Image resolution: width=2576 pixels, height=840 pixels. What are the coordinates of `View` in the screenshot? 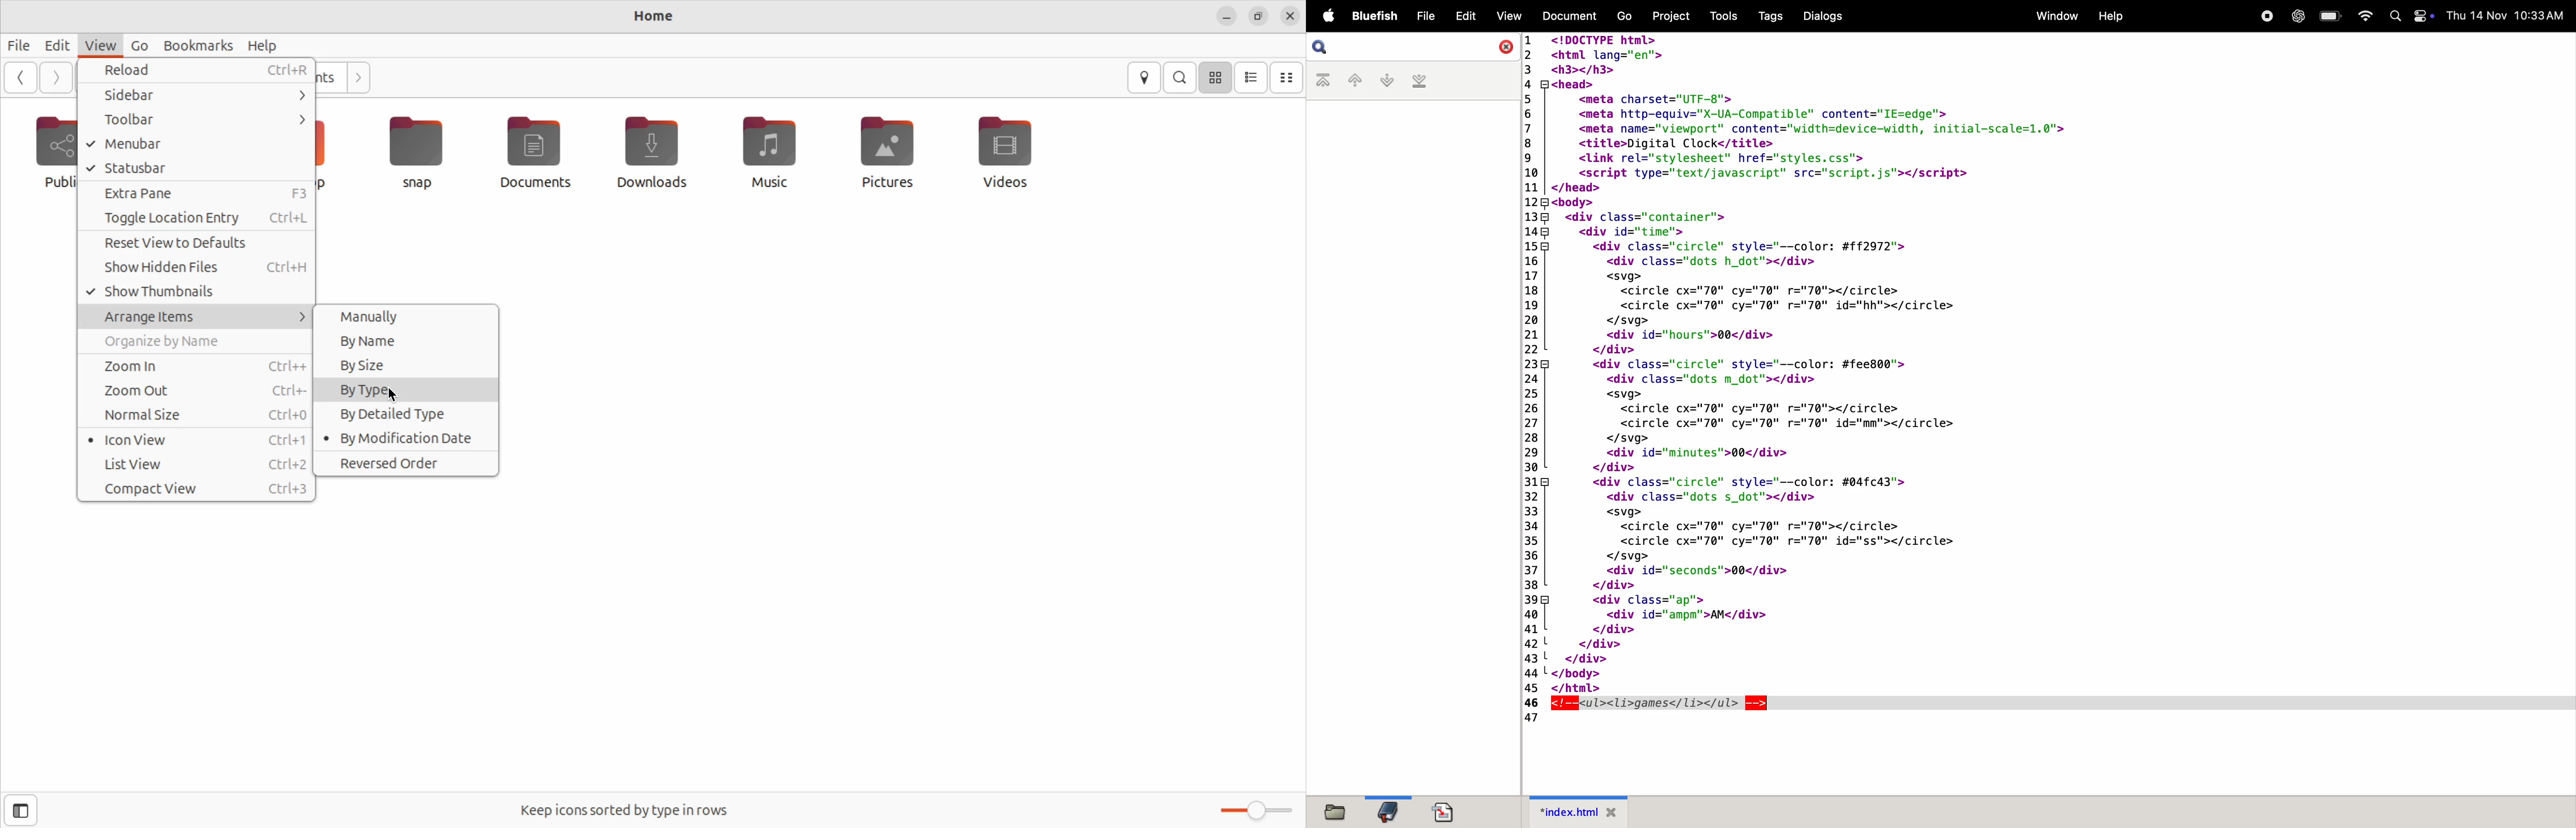 It's located at (1509, 16).